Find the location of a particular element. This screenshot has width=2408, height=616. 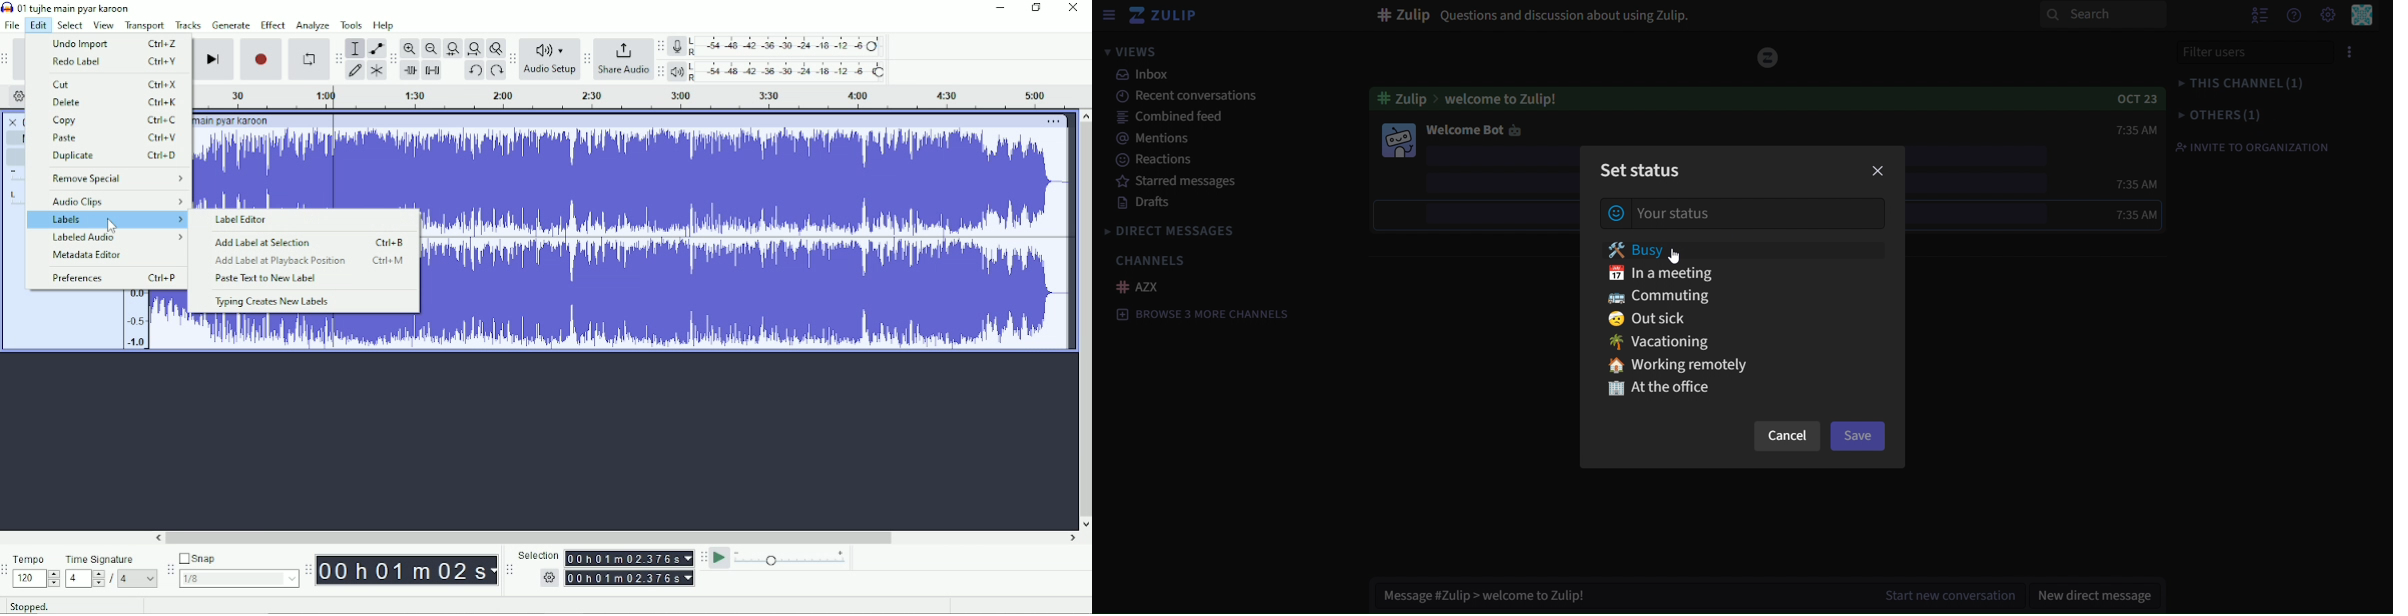

Title is located at coordinates (67, 8).